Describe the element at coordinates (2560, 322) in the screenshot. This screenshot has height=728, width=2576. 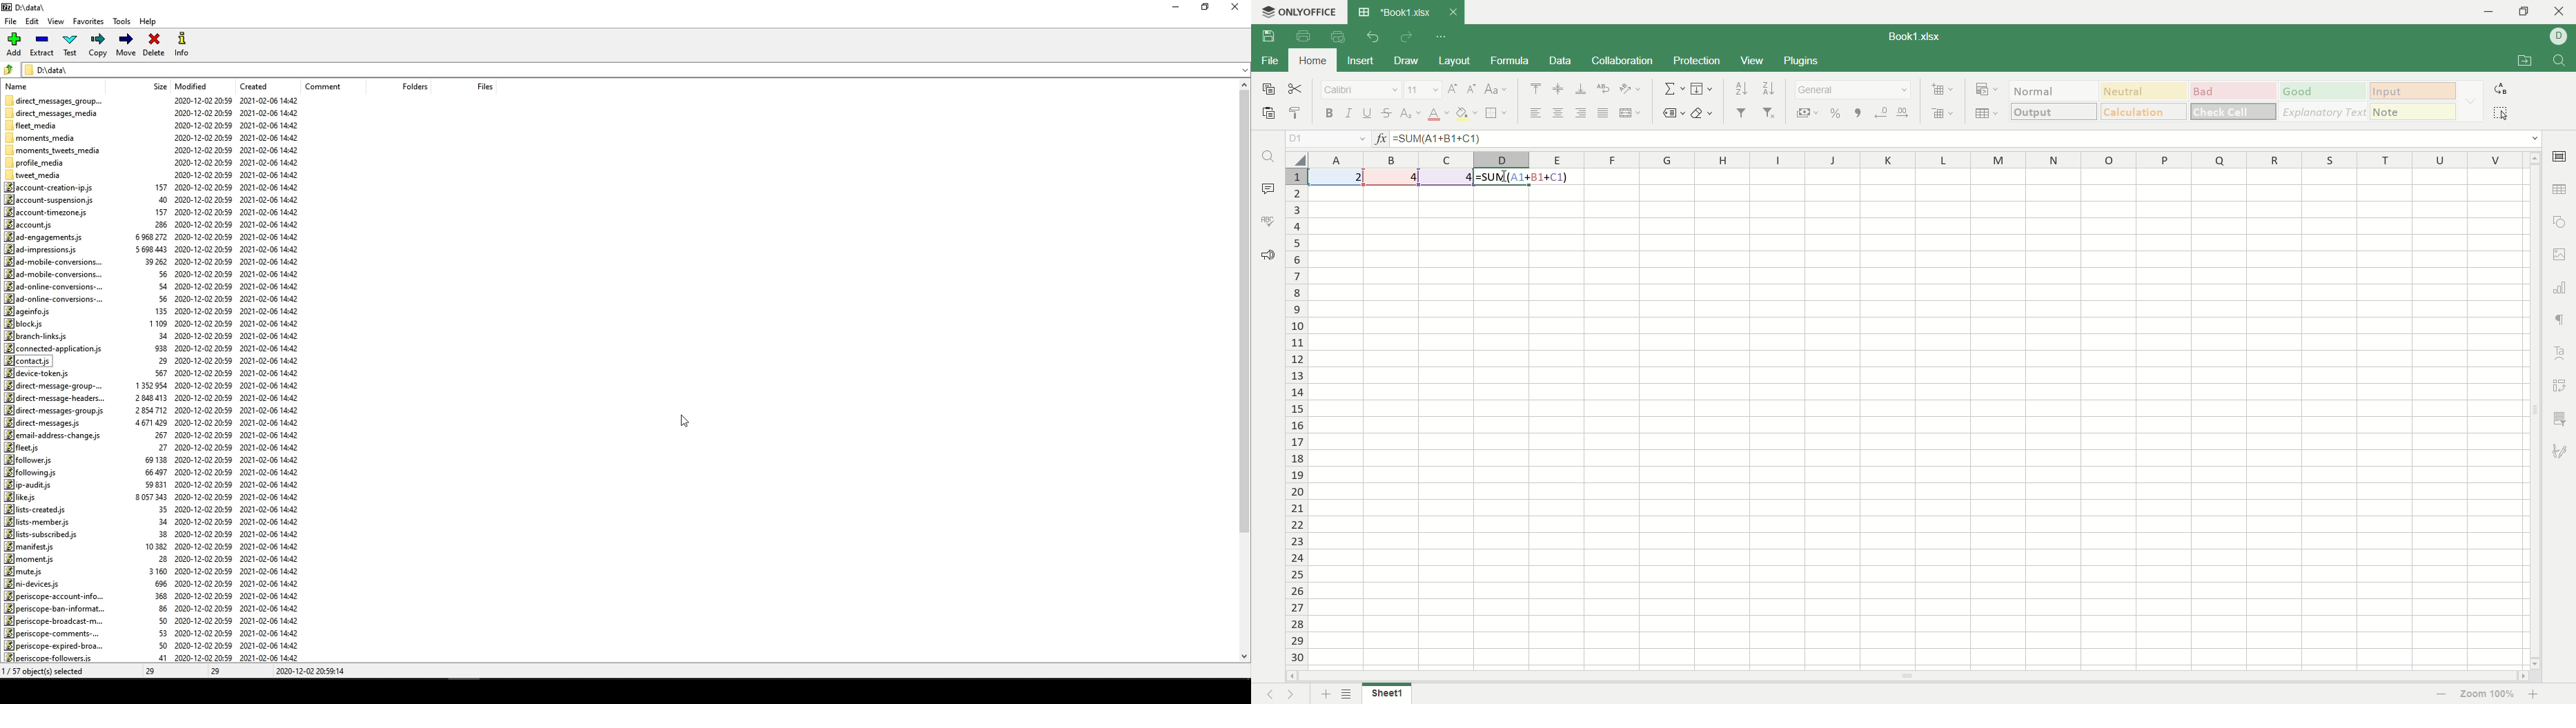
I see `paragraph settings` at that location.